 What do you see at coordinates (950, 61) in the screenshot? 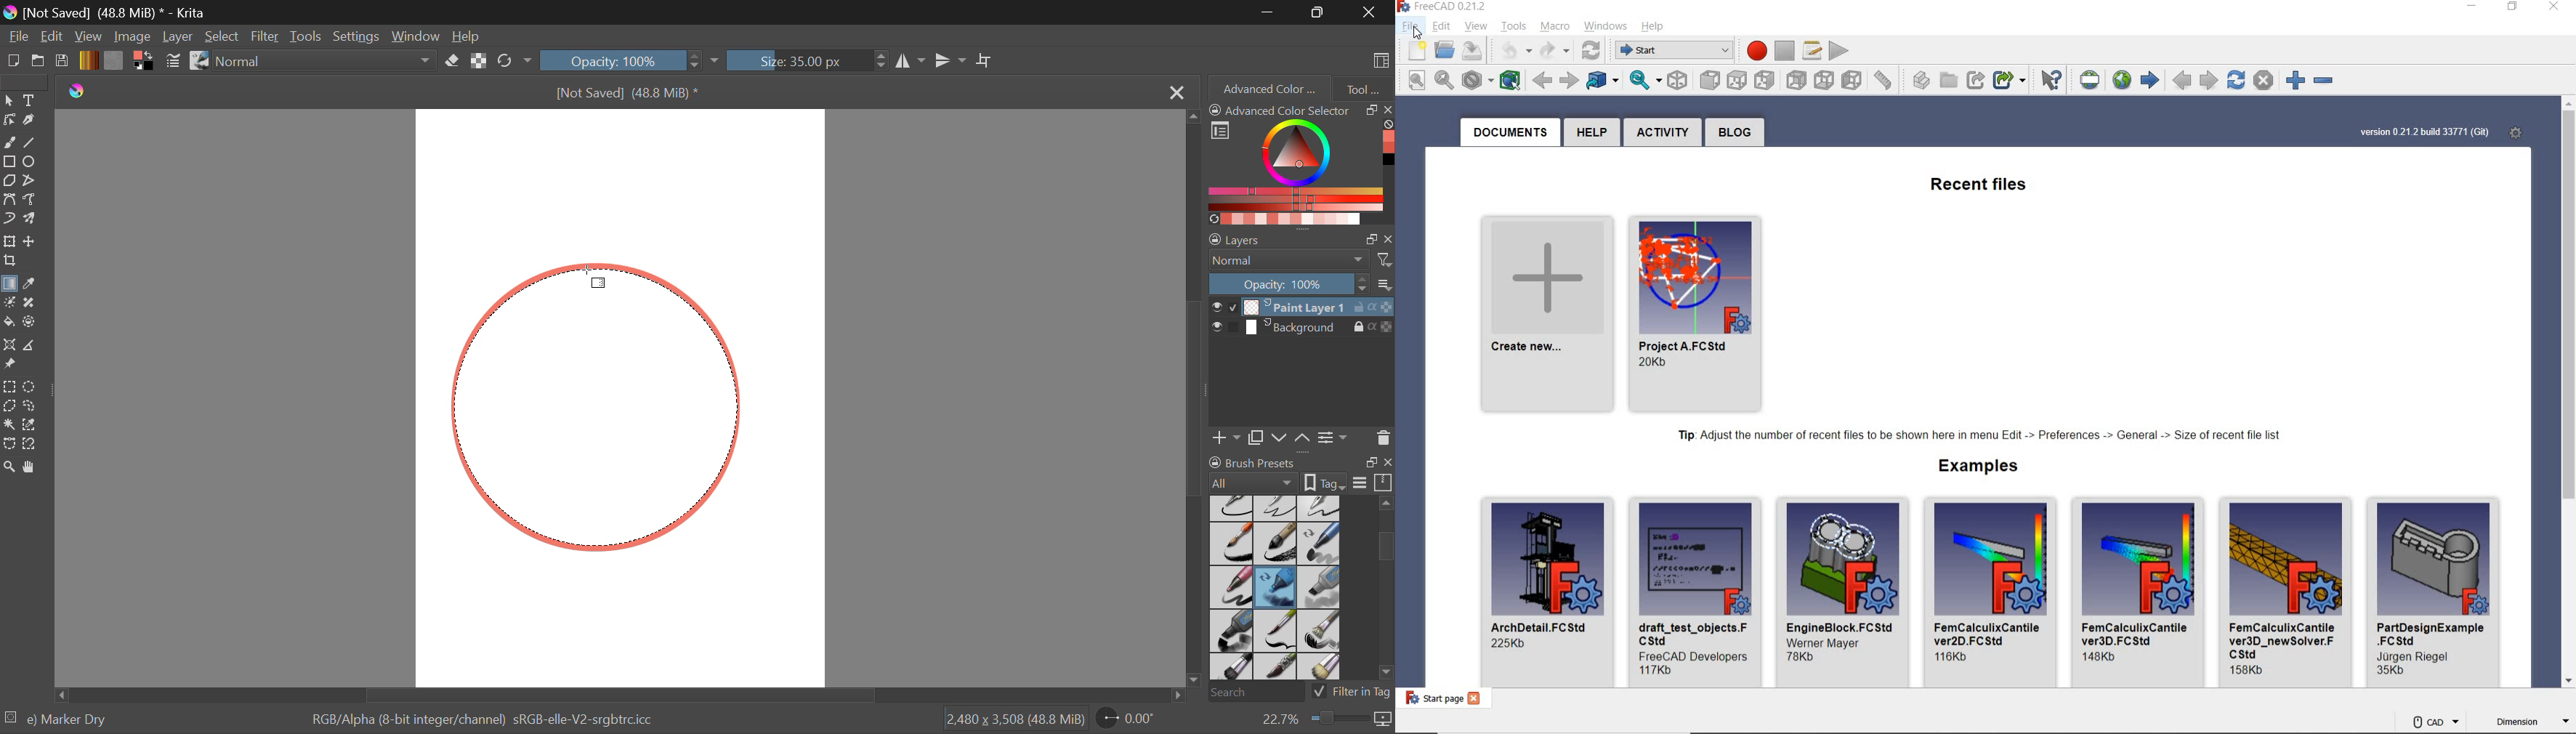
I see `Vertical Mirror Tool` at bounding box center [950, 61].